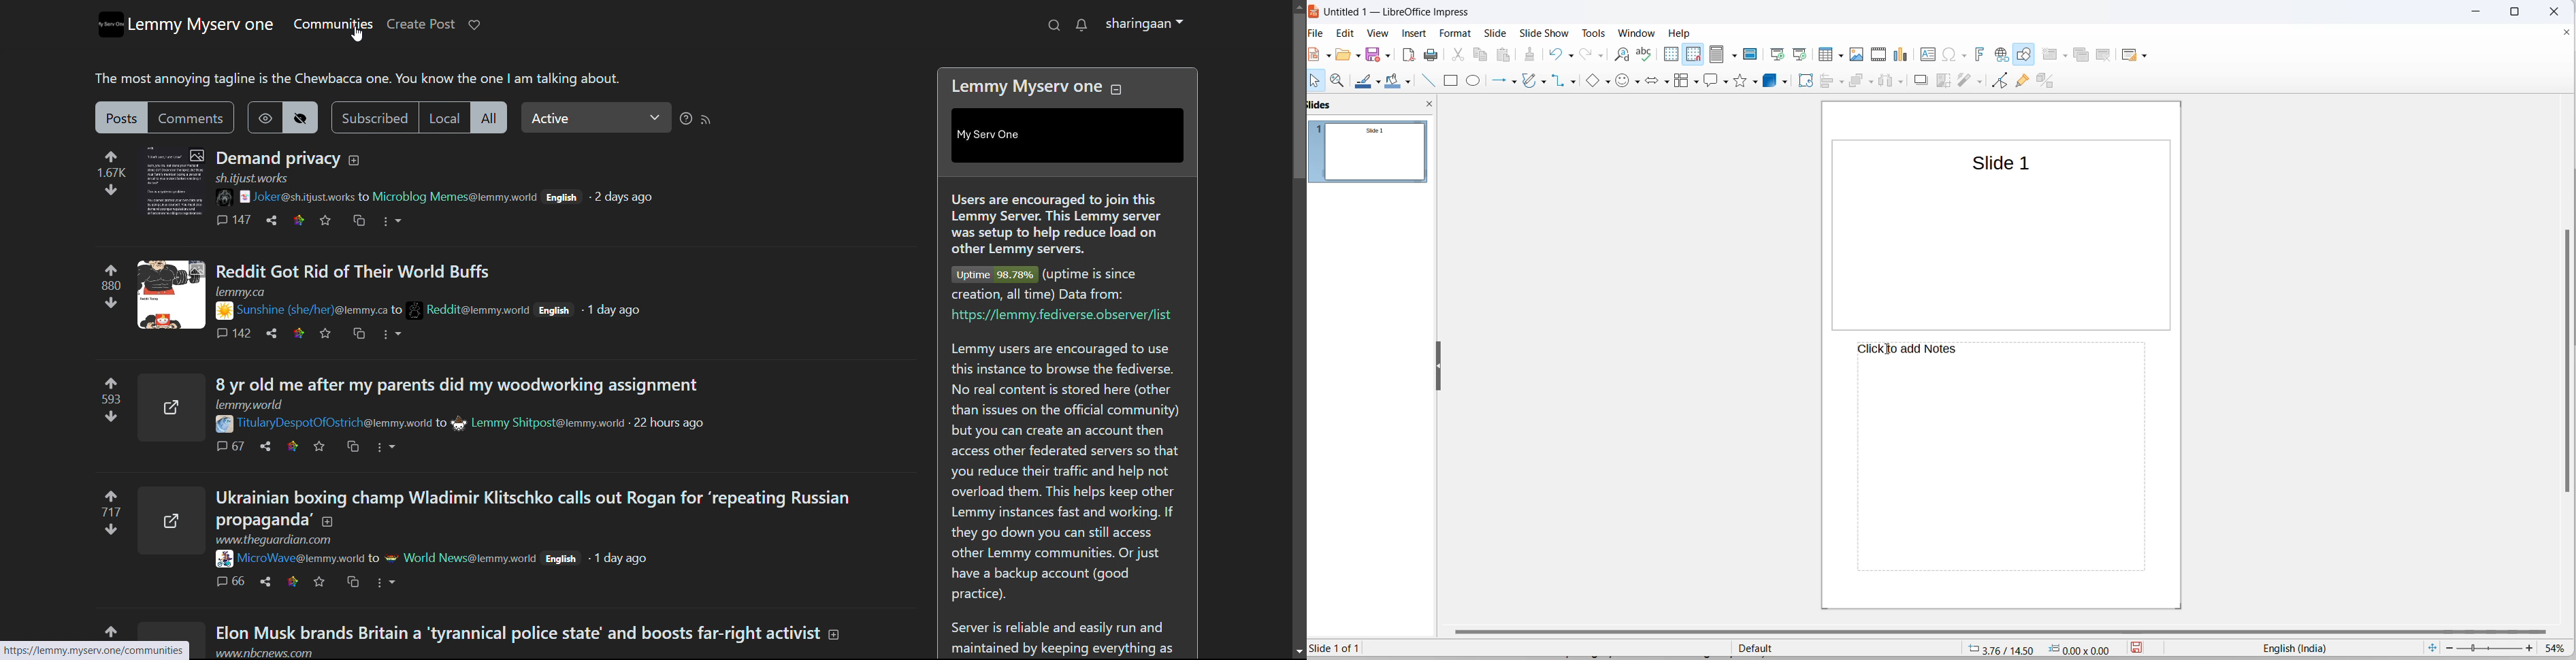 The width and height of the screenshot is (2576, 672). What do you see at coordinates (1840, 83) in the screenshot?
I see `align options` at bounding box center [1840, 83].